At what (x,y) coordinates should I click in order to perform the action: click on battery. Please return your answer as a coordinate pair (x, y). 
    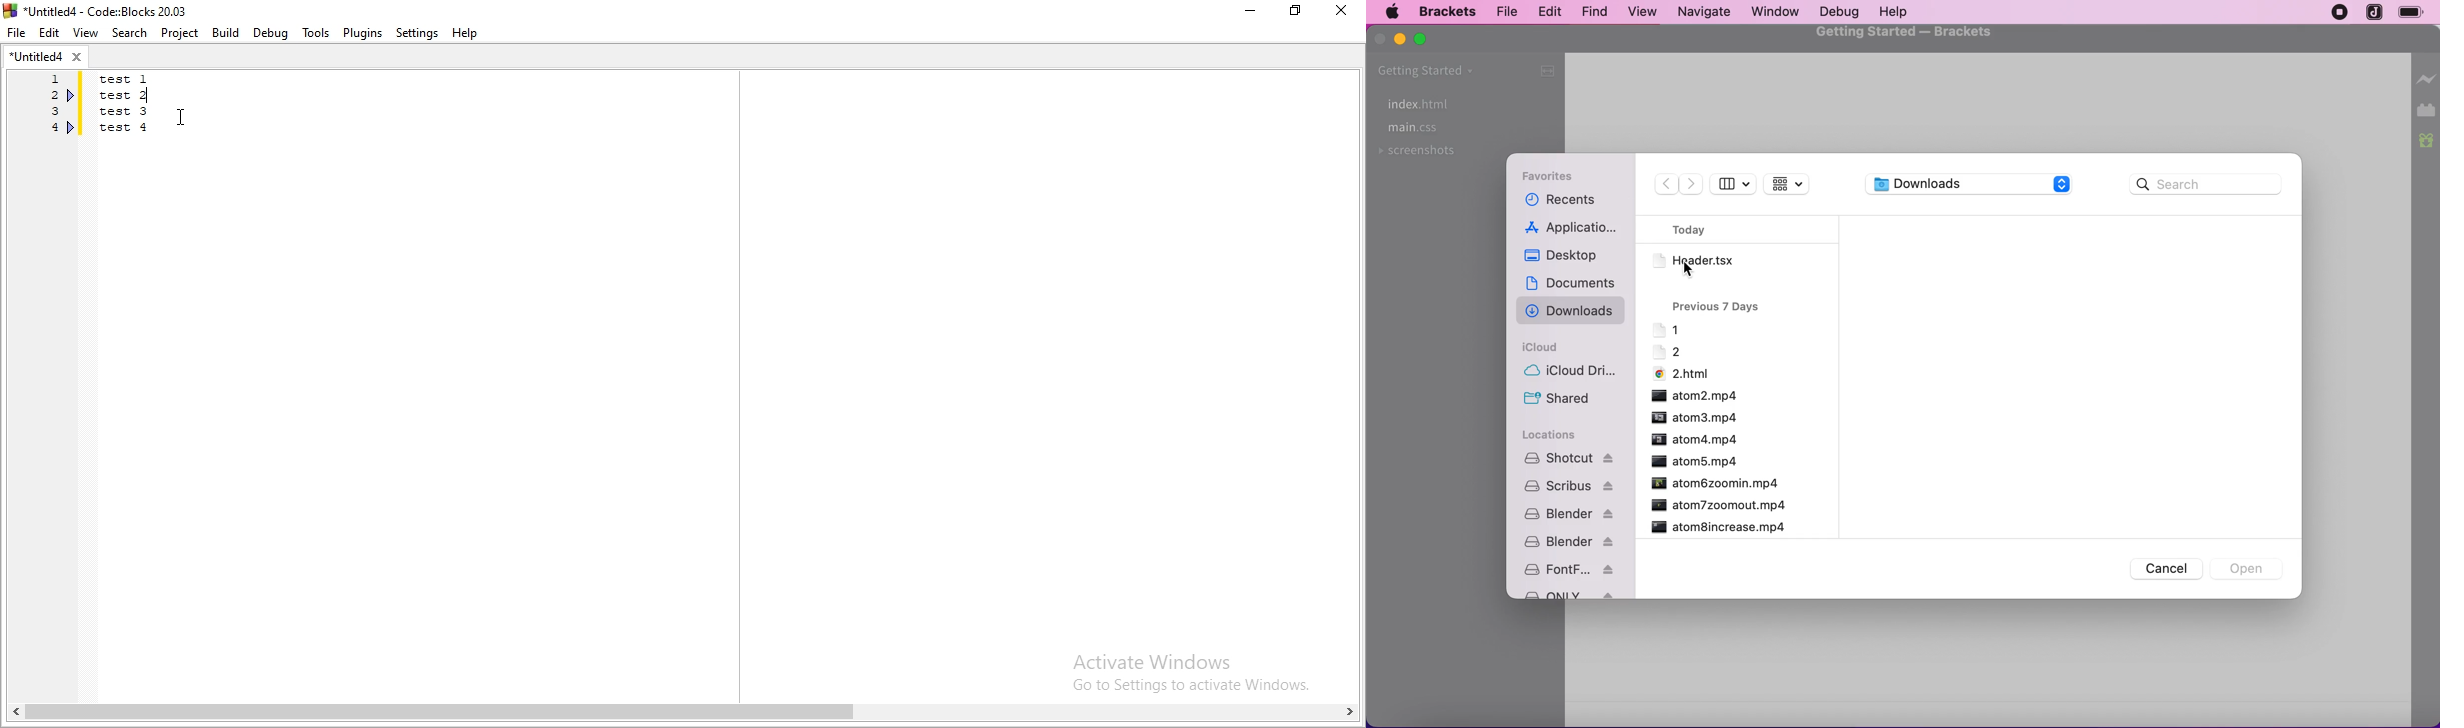
    Looking at the image, I should click on (2416, 13).